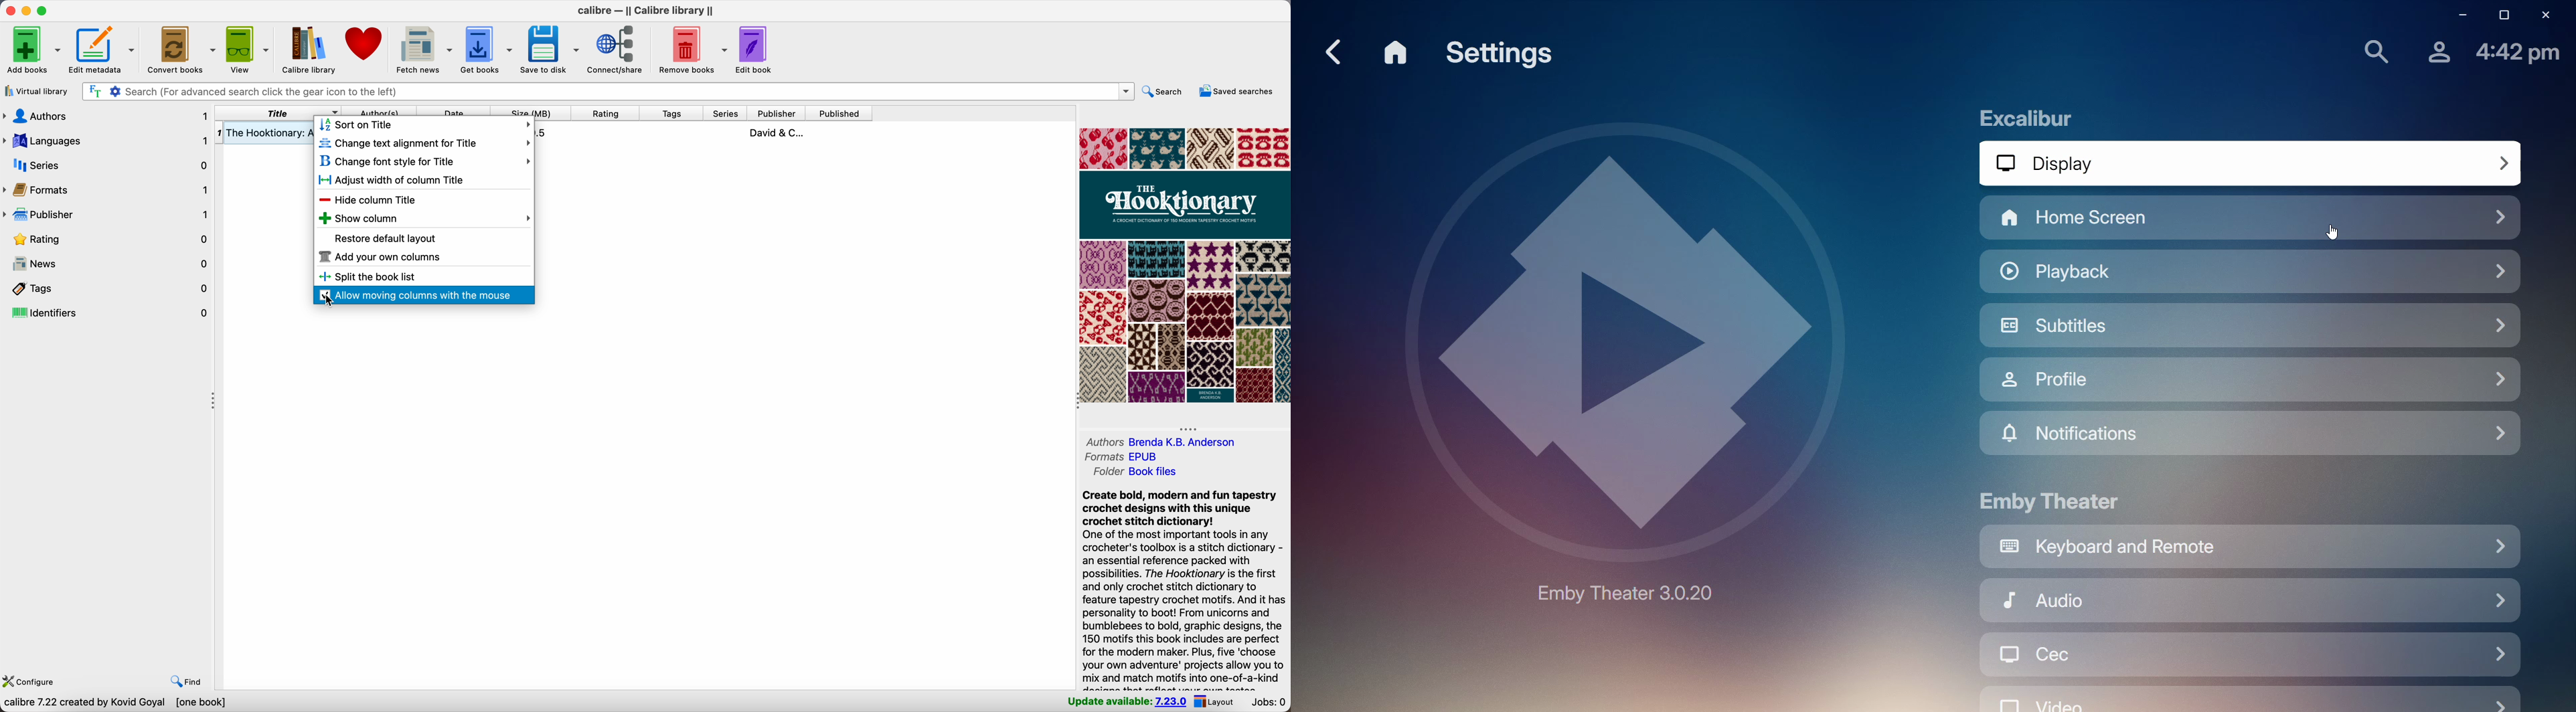 The height and width of the screenshot is (728, 2576). Describe the element at coordinates (756, 50) in the screenshot. I see `edit book` at that location.